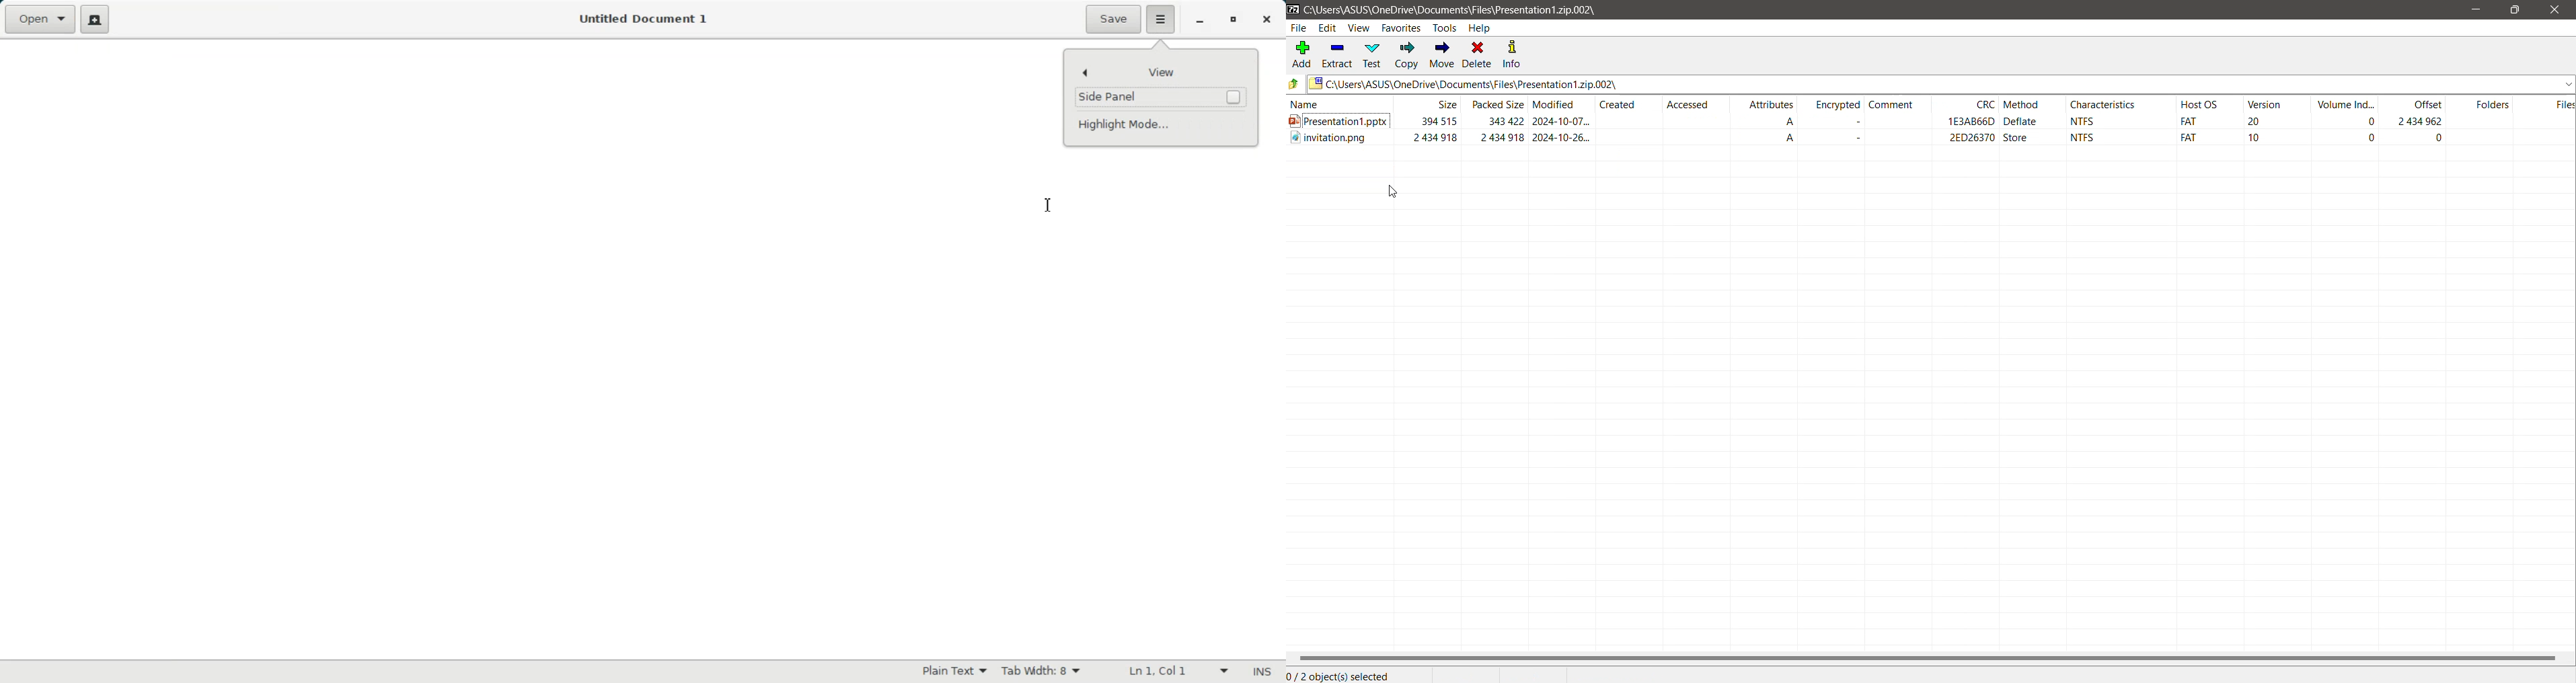 This screenshot has height=700, width=2576. What do you see at coordinates (1299, 28) in the screenshot?
I see `File` at bounding box center [1299, 28].